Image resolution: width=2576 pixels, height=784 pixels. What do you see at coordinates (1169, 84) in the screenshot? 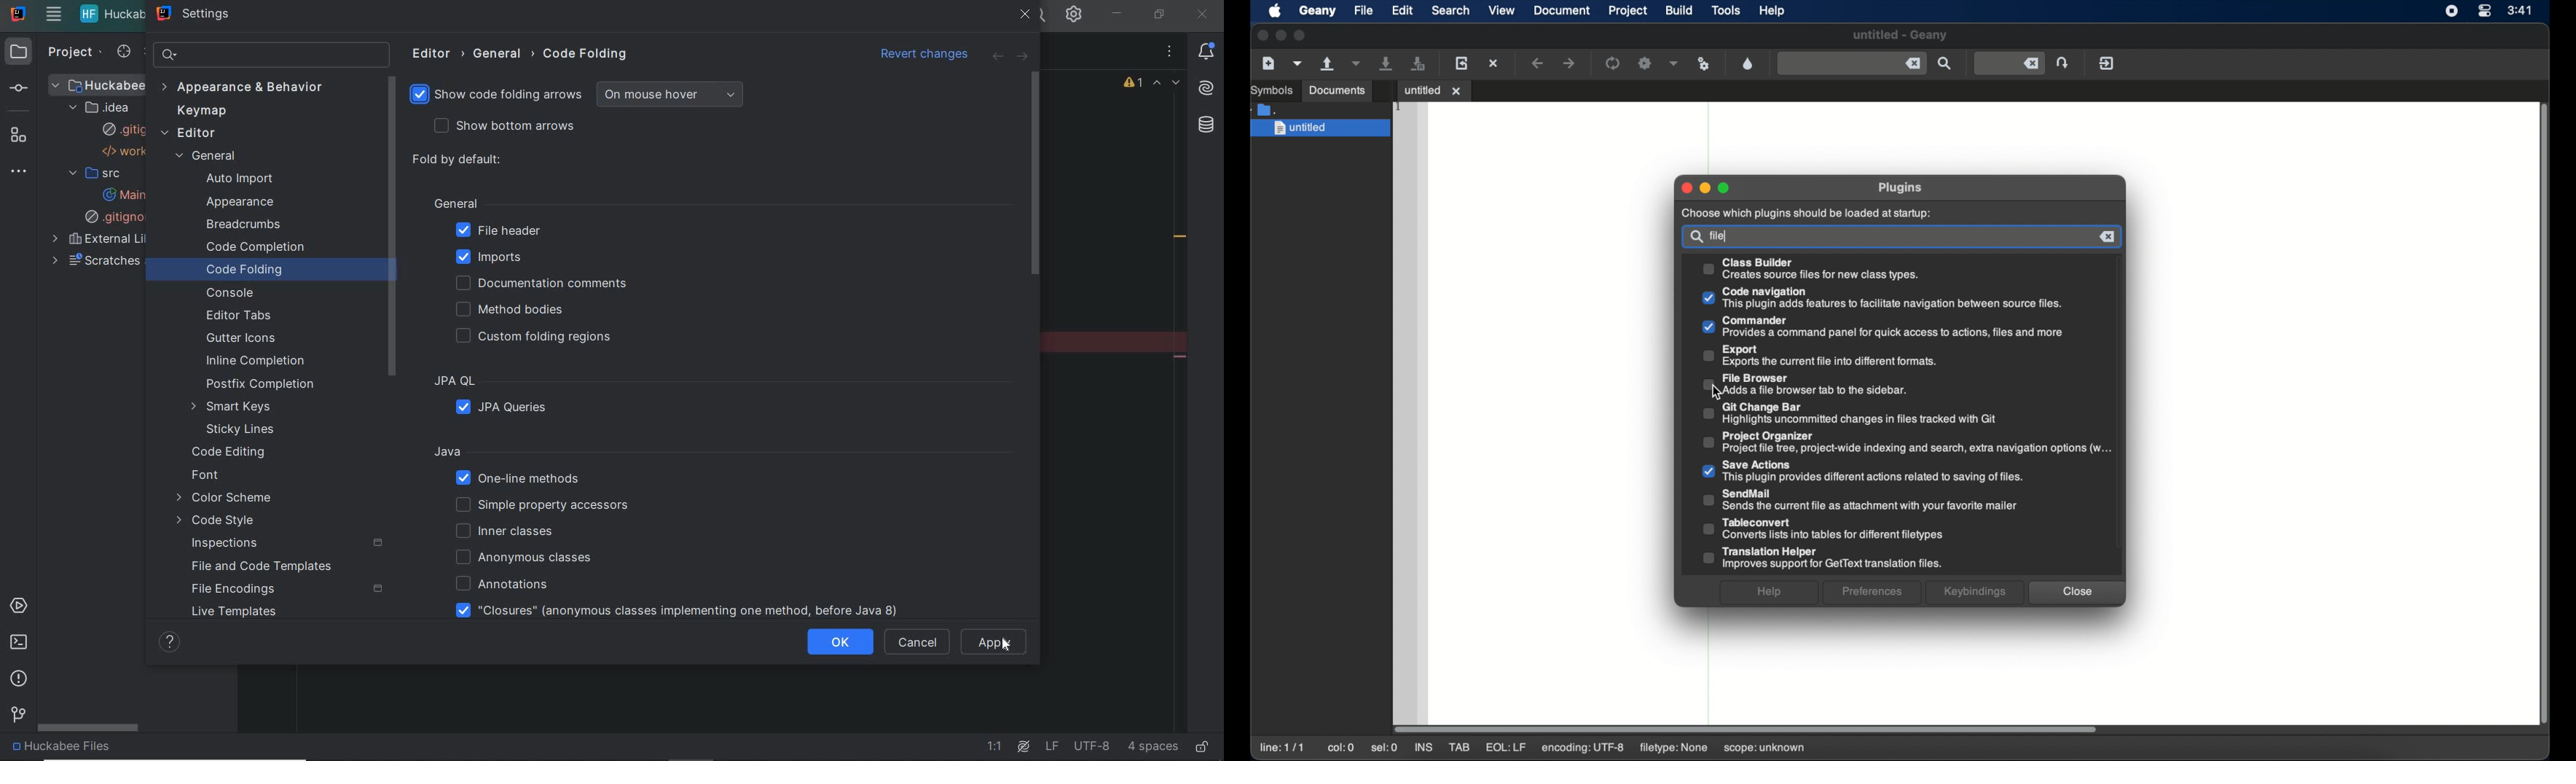
I see `previous and next warnings` at bounding box center [1169, 84].